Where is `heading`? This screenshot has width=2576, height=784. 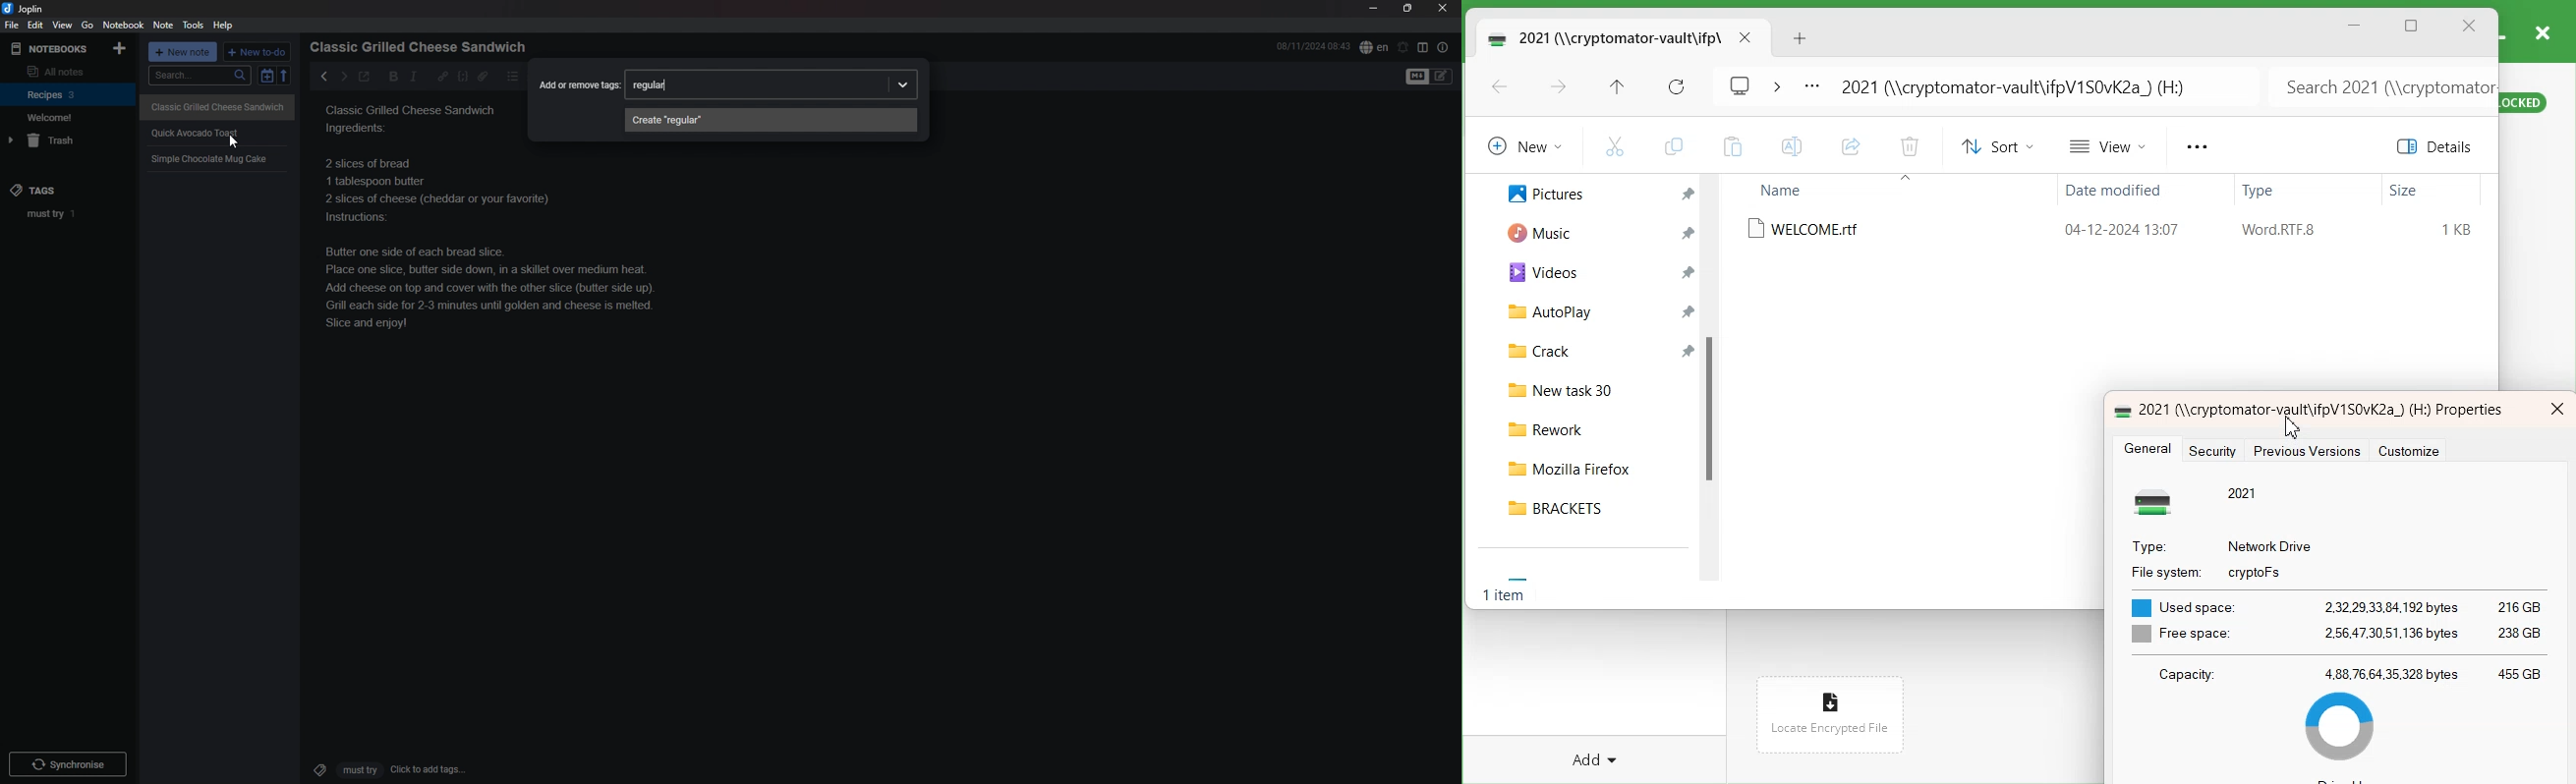
heading is located at coordinates (423, 47).